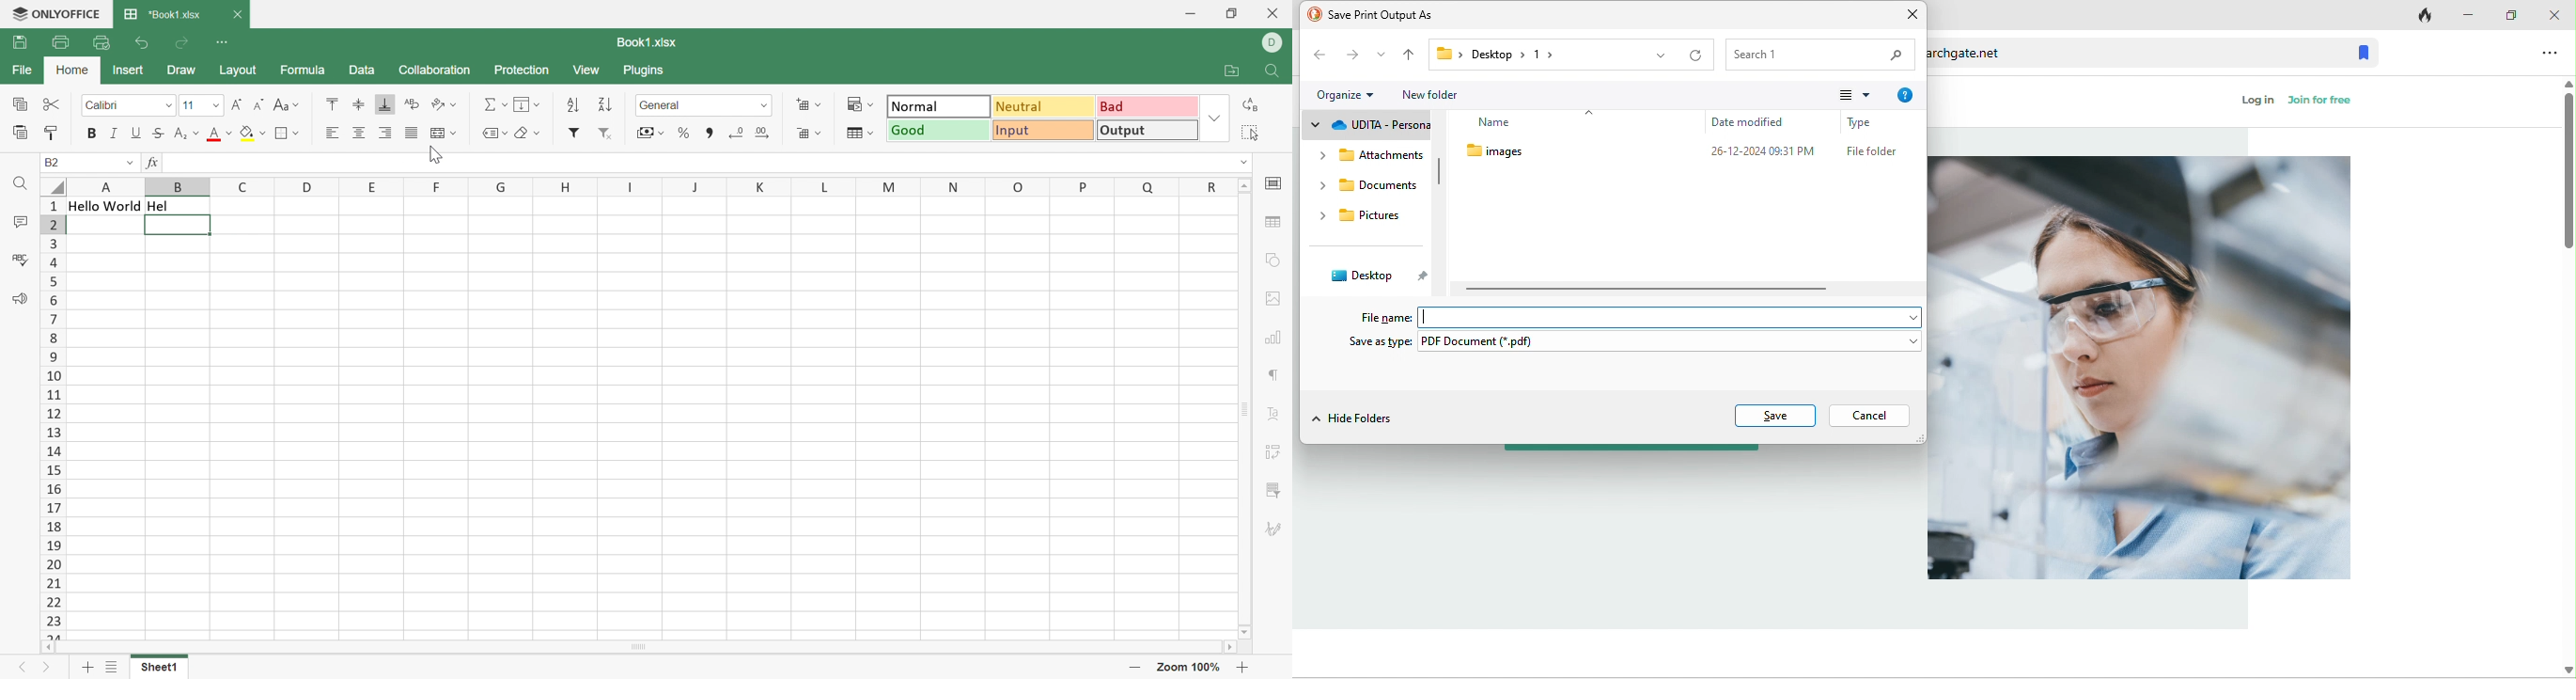 Image resolution: width=2576 pixels, height=700 pixels. Describe the element at coordinates (1272, 340) in the screenshot. I see `Chart settings` at that location.